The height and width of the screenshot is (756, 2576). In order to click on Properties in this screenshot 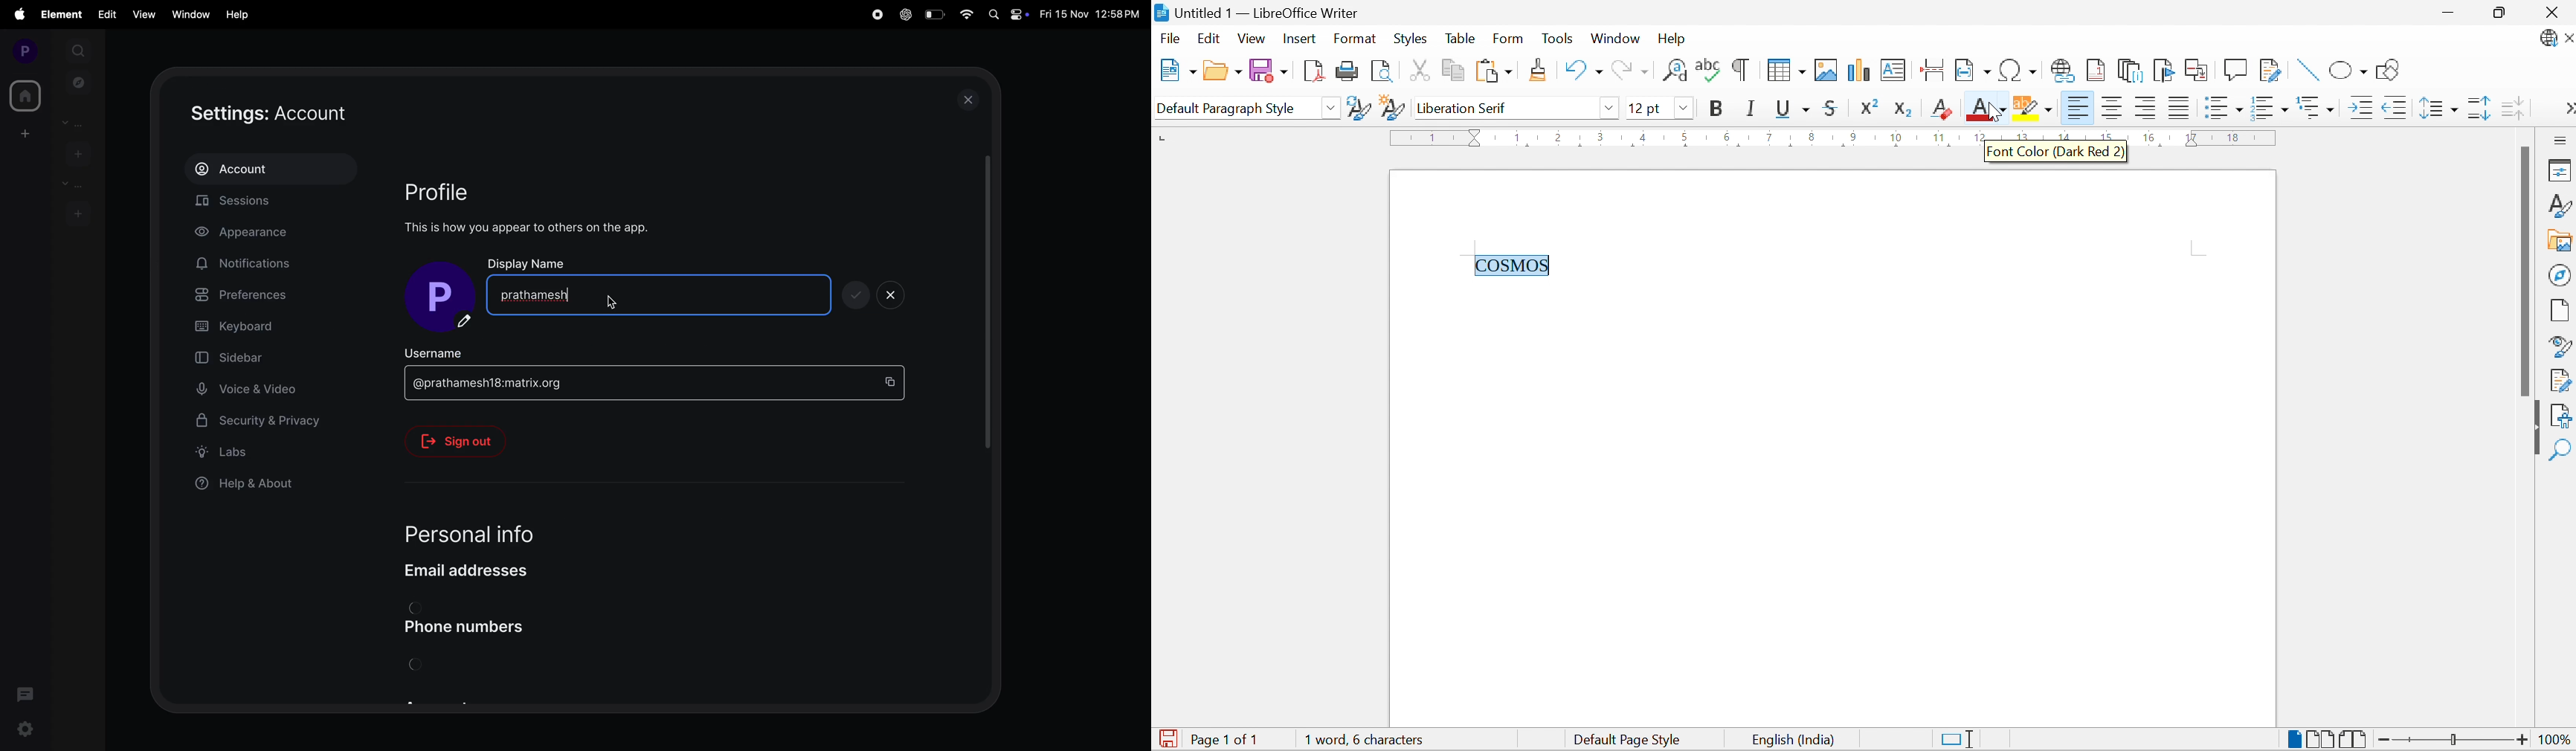, I will do `click(2559, 171)`.